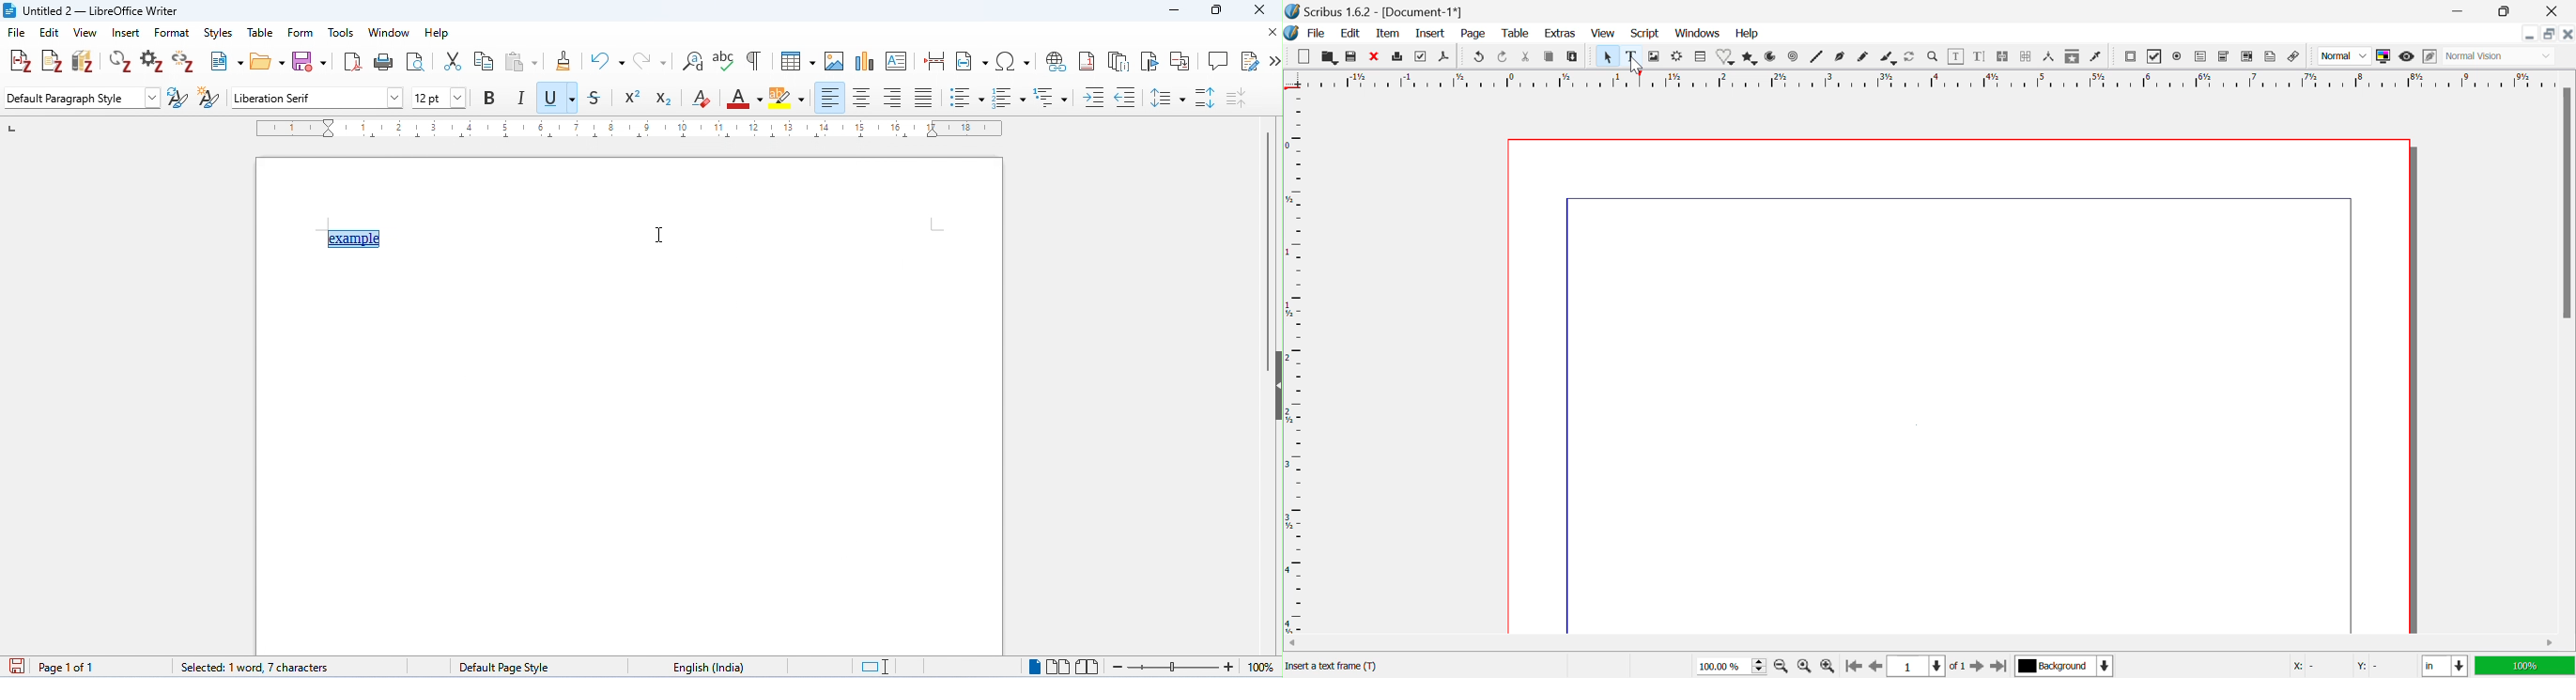 The height and width of the screenshot is (700, 2576). What do you see at coordinates (1172, 11) in the screenshot?
I see `minimize` at bounding box center [1172, 11].